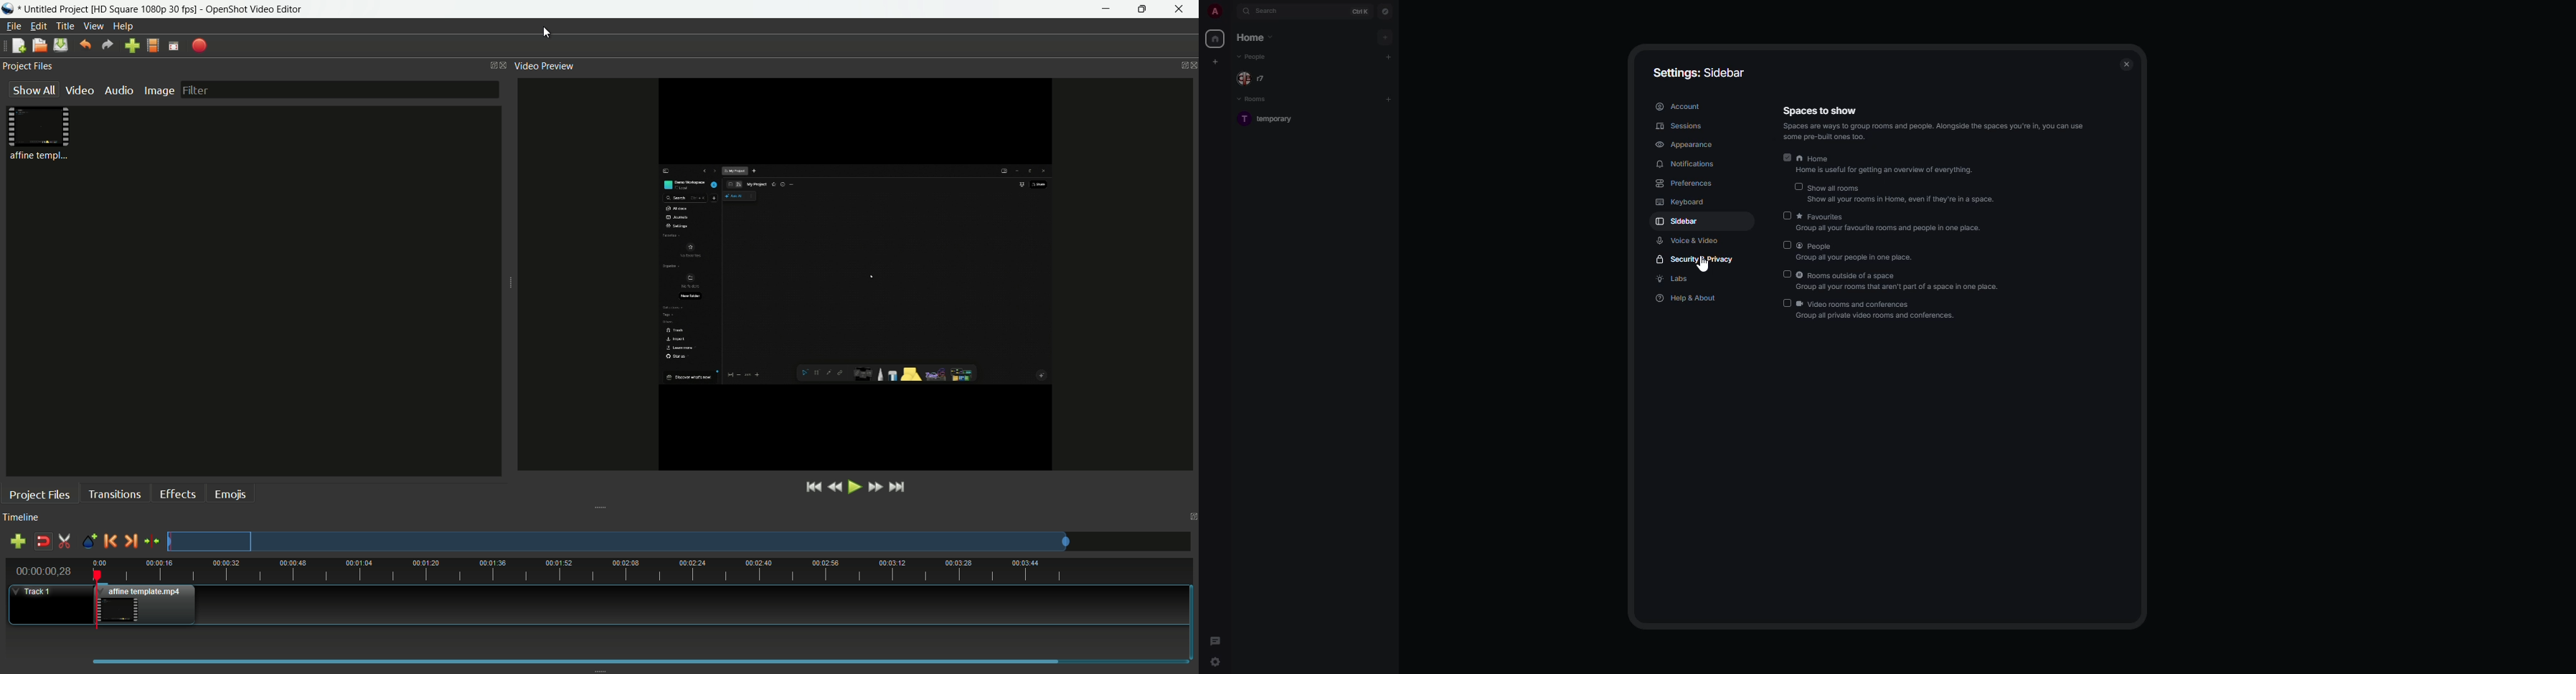  I want to click on sessions, so click(1681, 125).